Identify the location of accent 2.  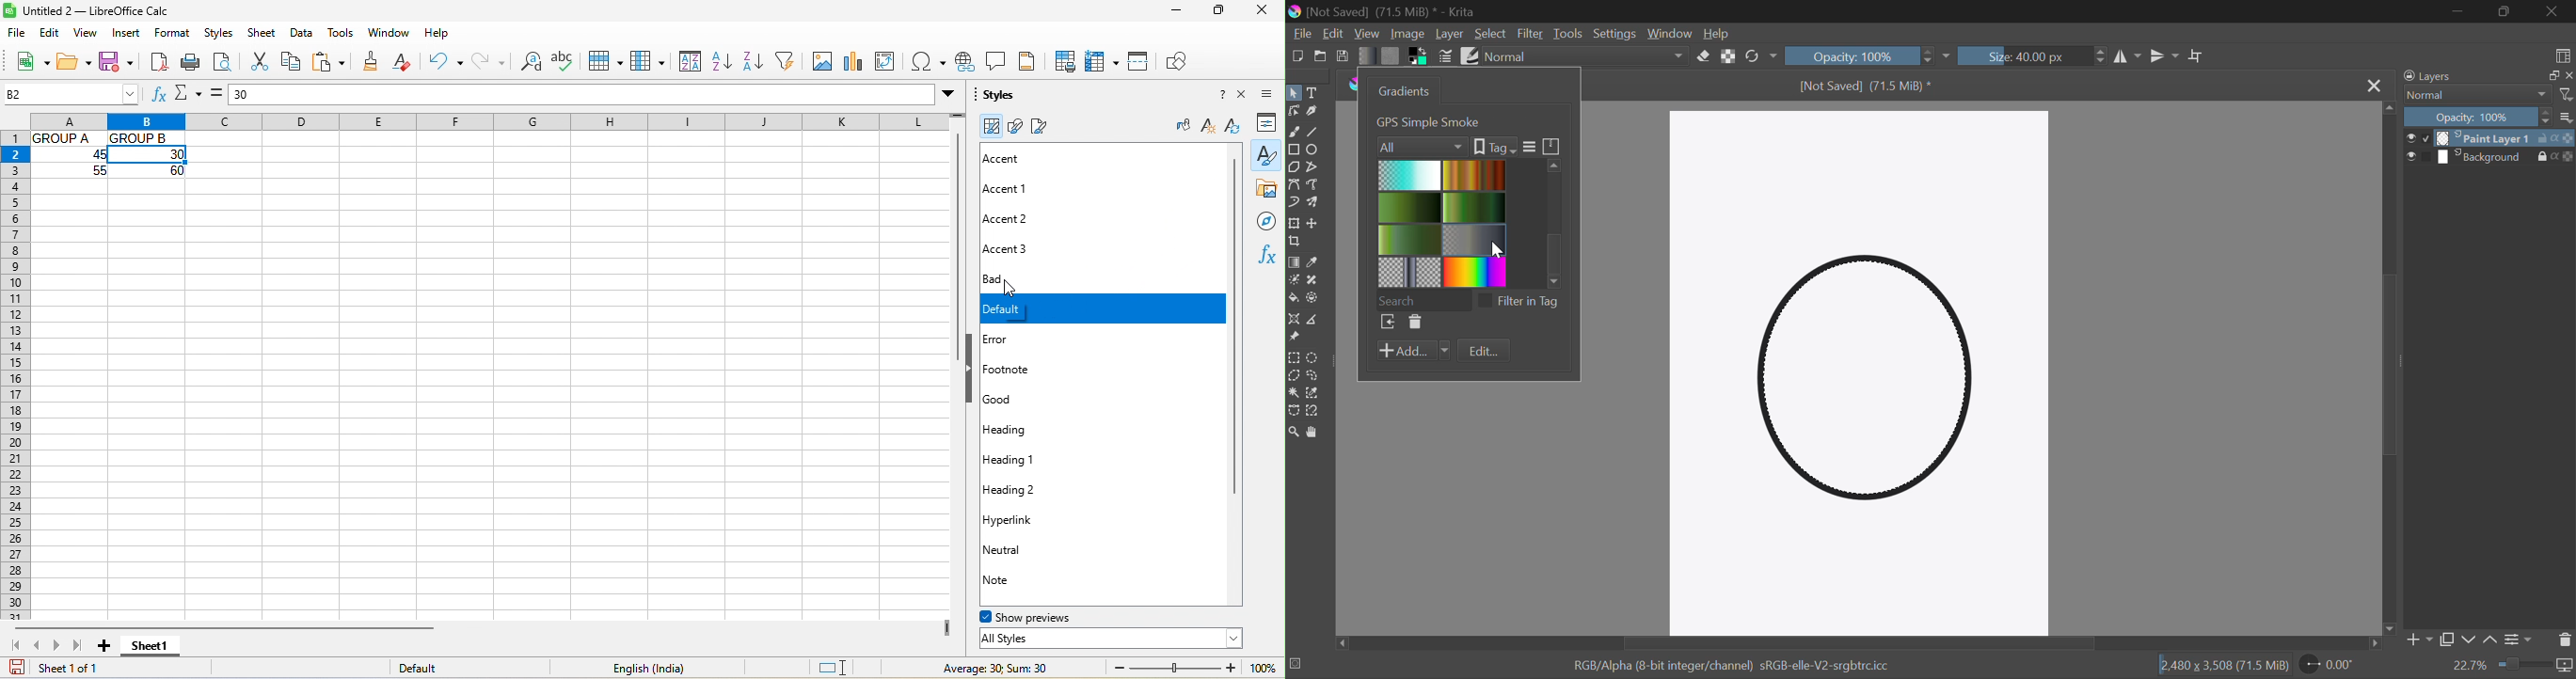
(1033, 219).